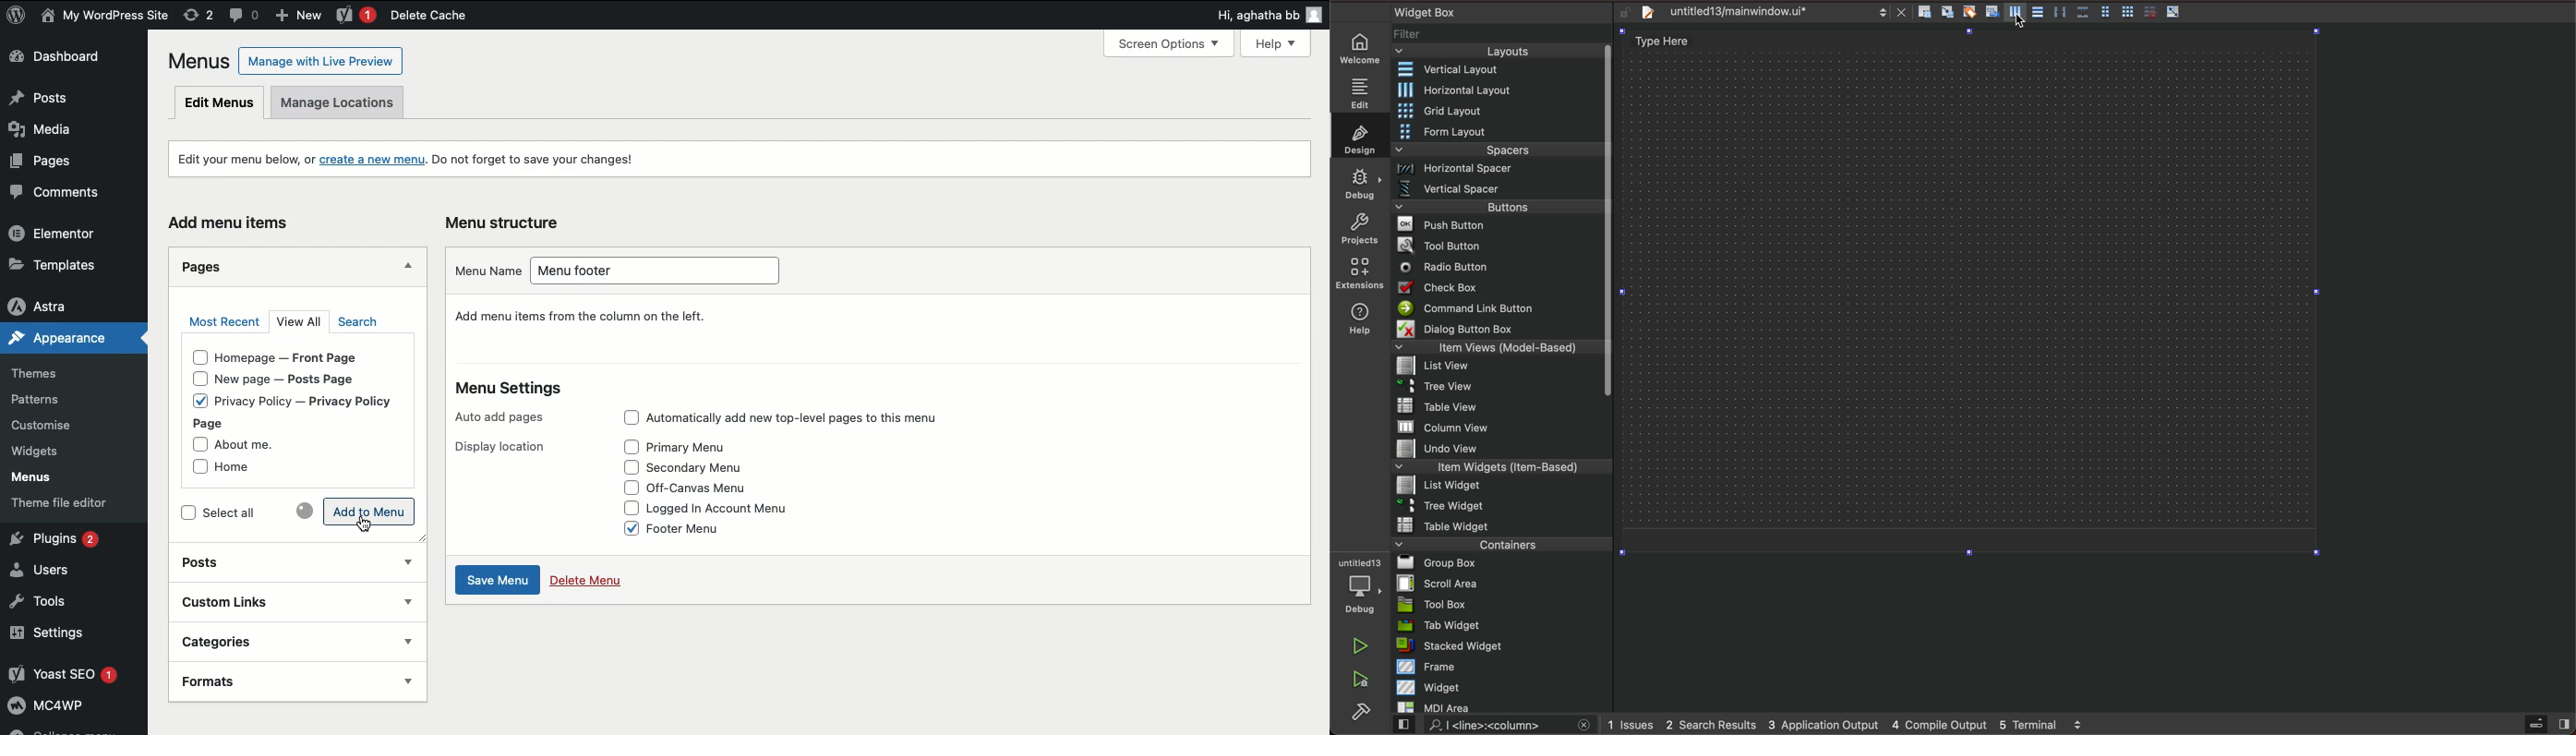 The width and height of the screenshot is (2576, 756). Describe the element at coordinates (299, 360) in the screenshot. I see `Homepage ~ Front page` at that location.